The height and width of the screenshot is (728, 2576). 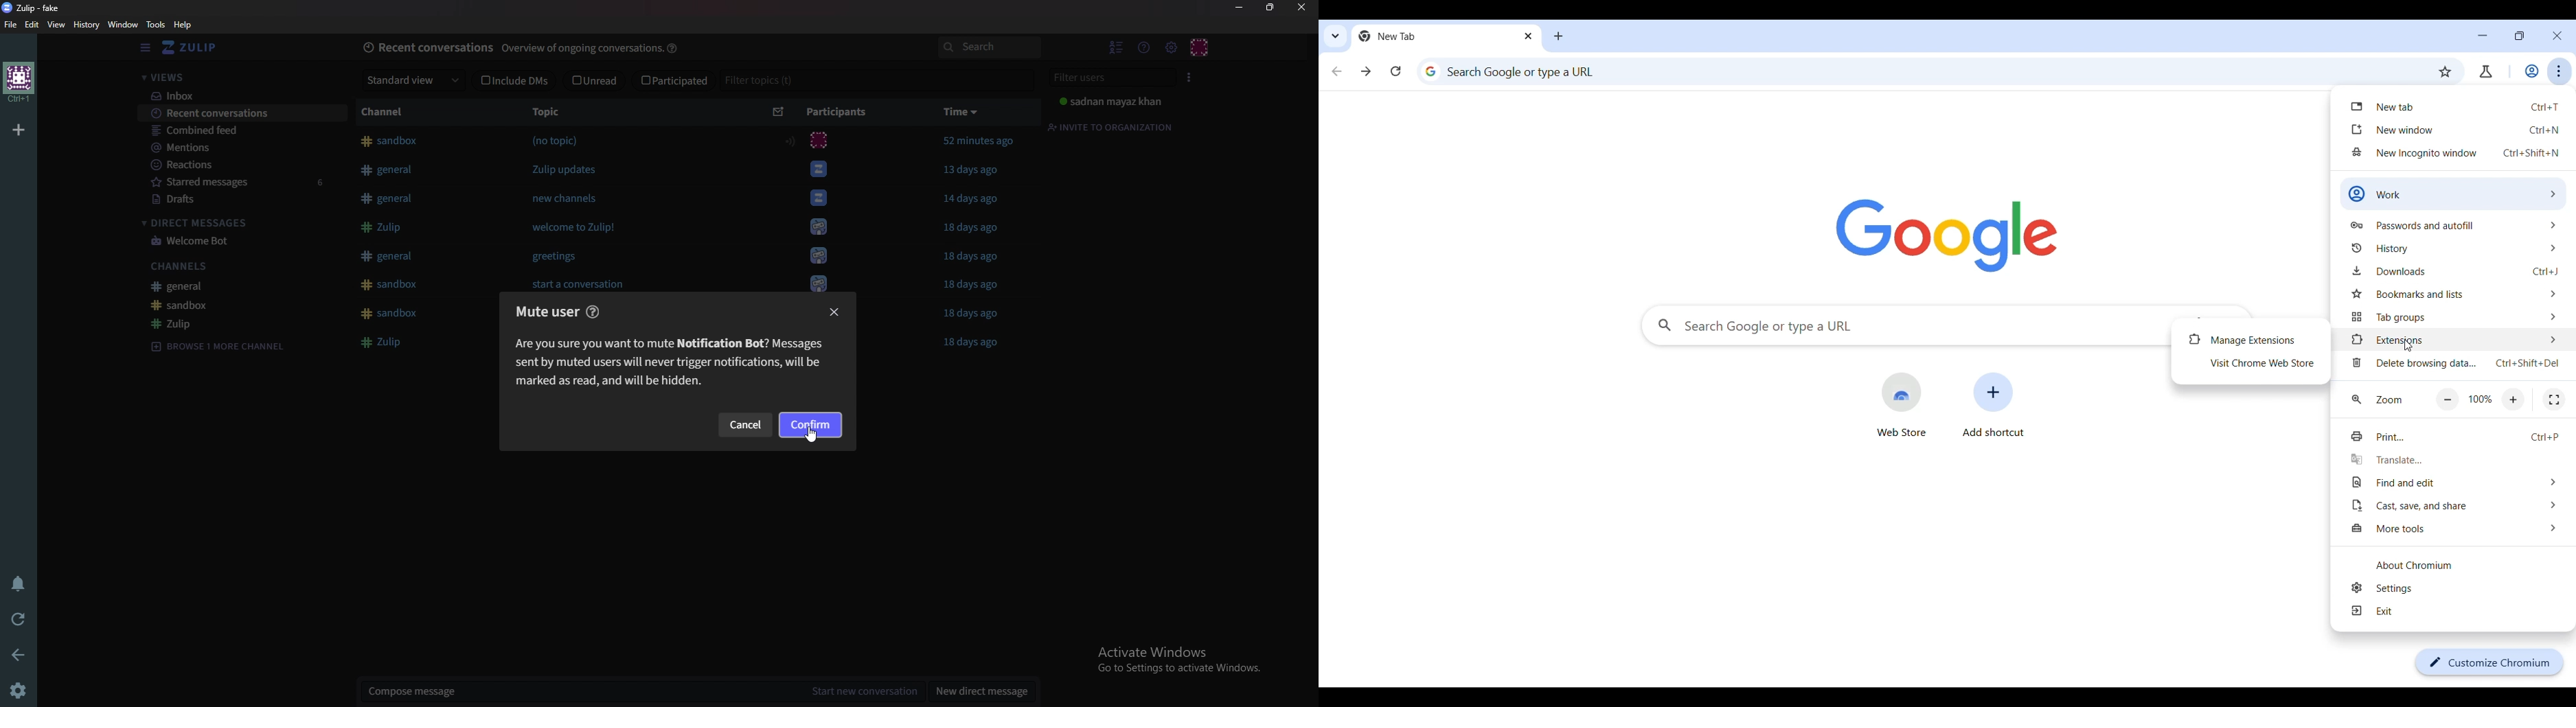 I want to click on Compose message, so click(x=579, y=691).